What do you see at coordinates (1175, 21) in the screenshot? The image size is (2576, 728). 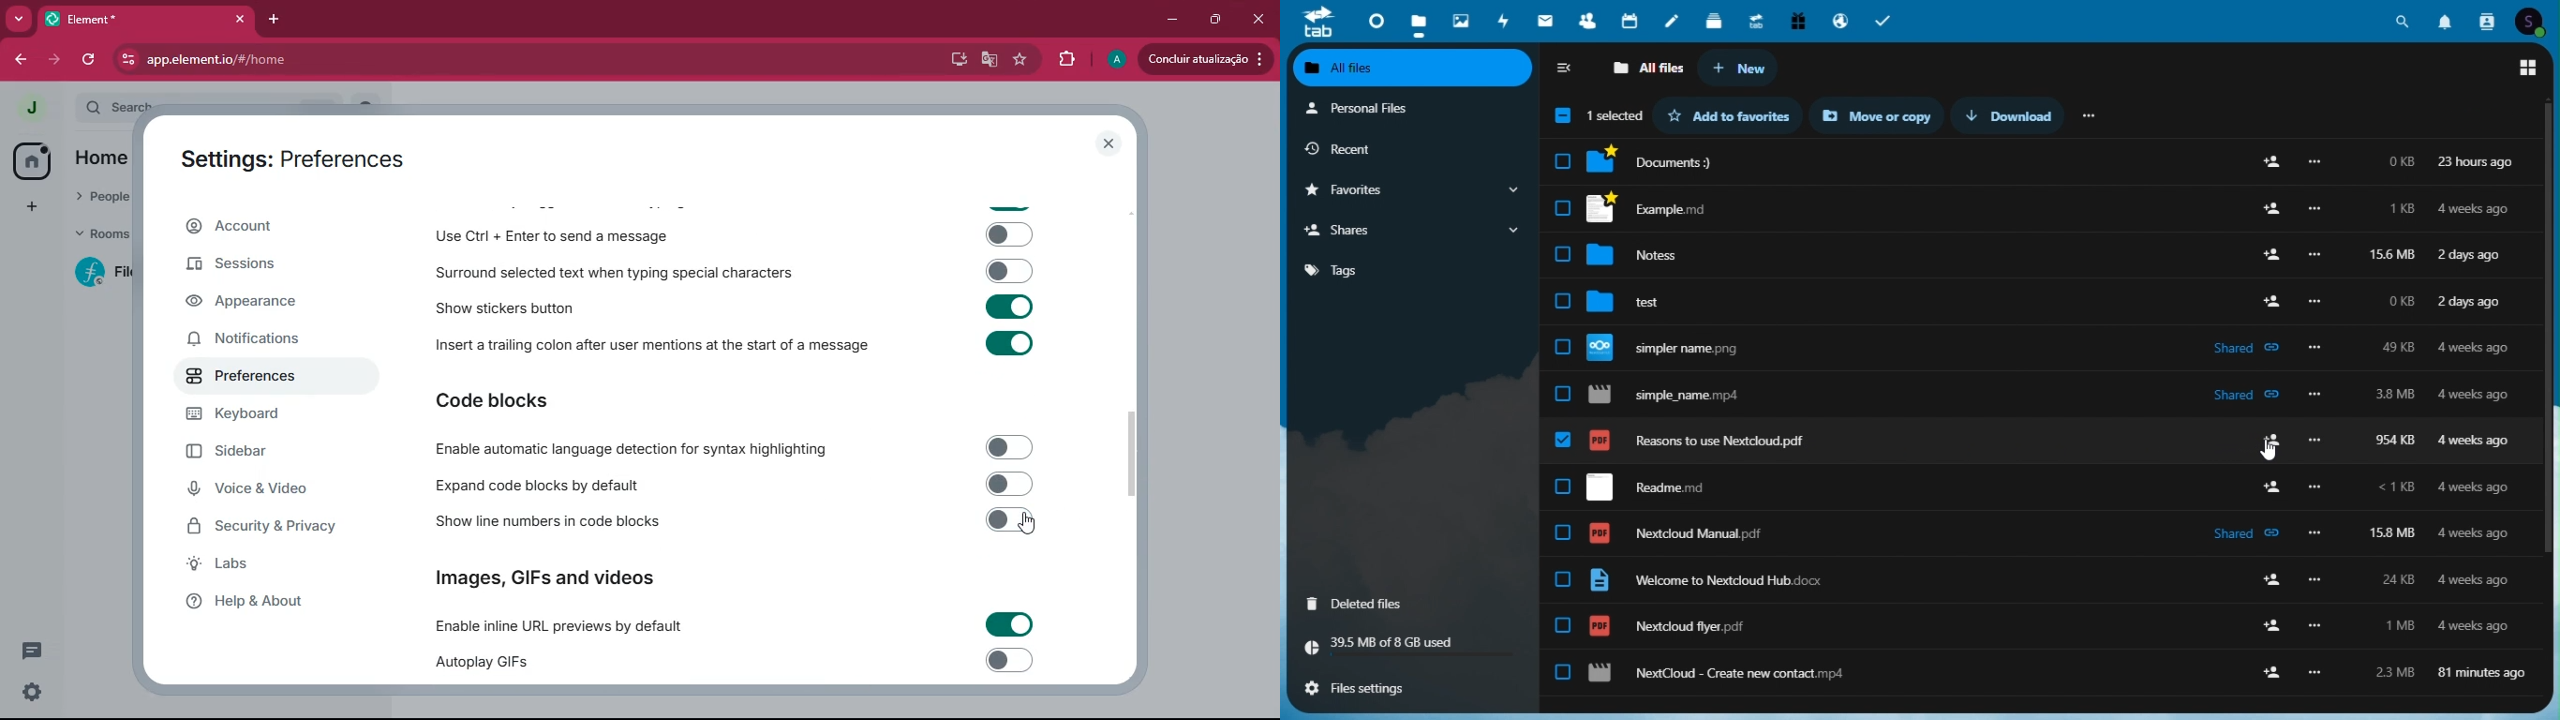 I see `minimize` at bounding box center [1175, 21].